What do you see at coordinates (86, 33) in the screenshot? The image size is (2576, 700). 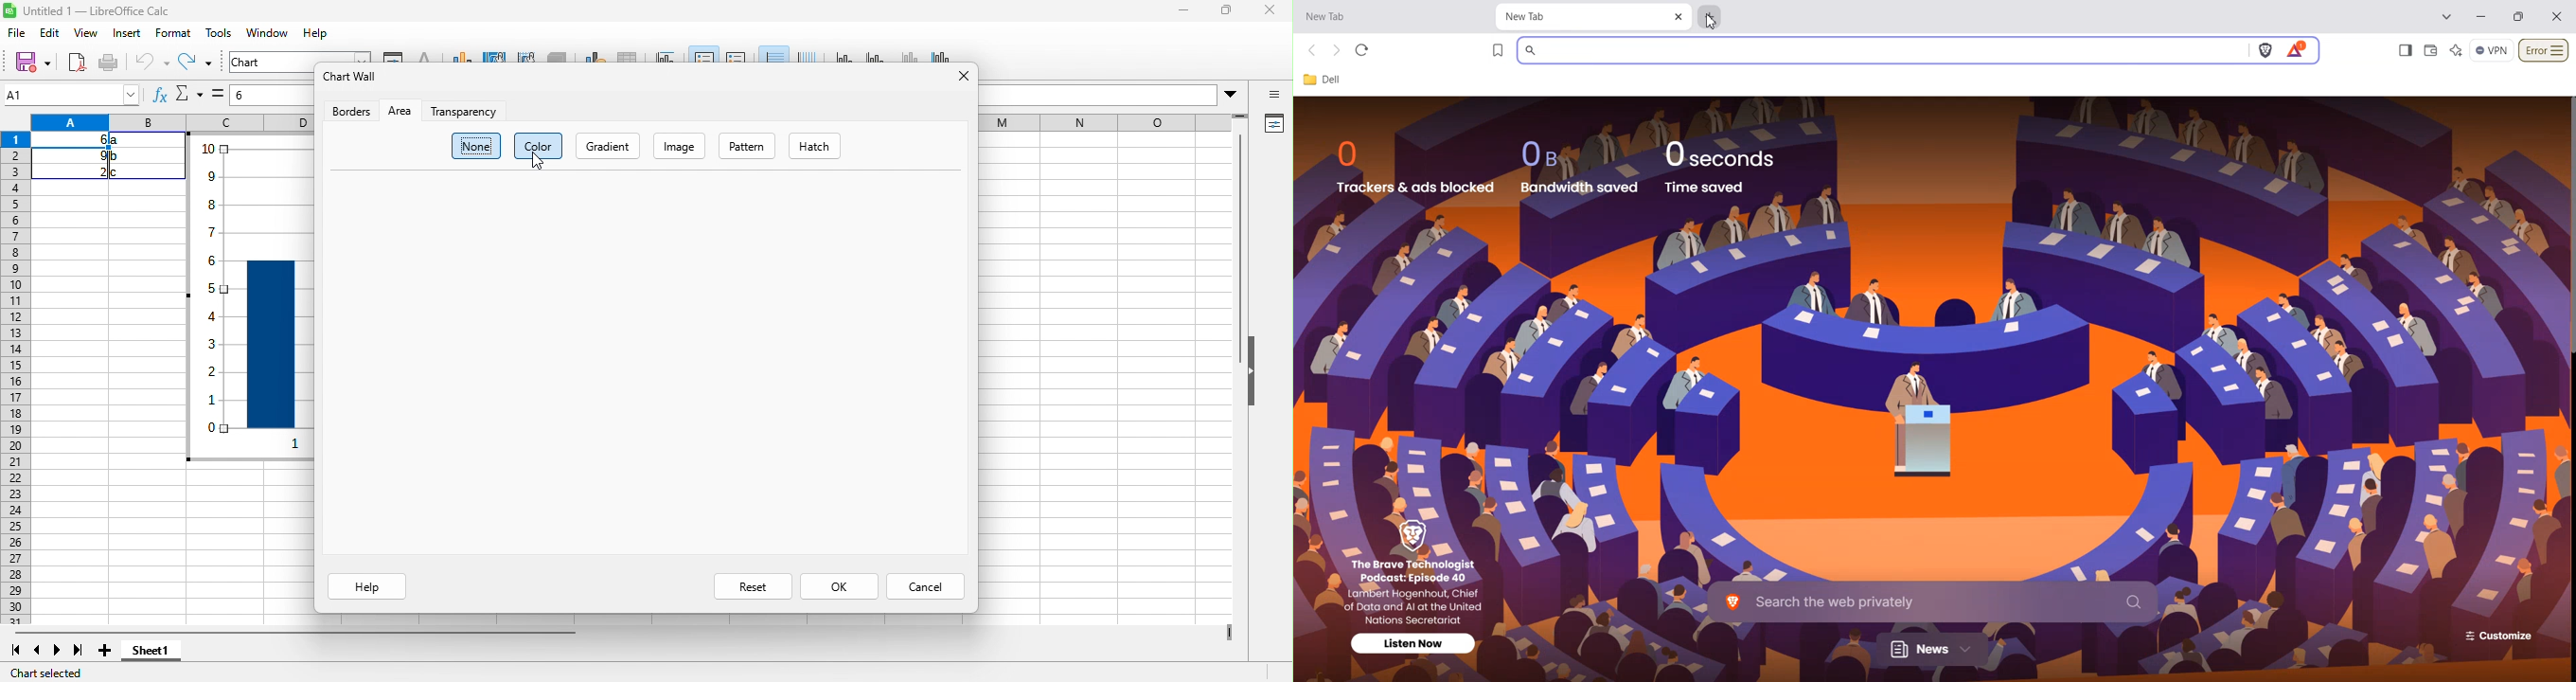 I see `view` at bounding box center [86, 33].